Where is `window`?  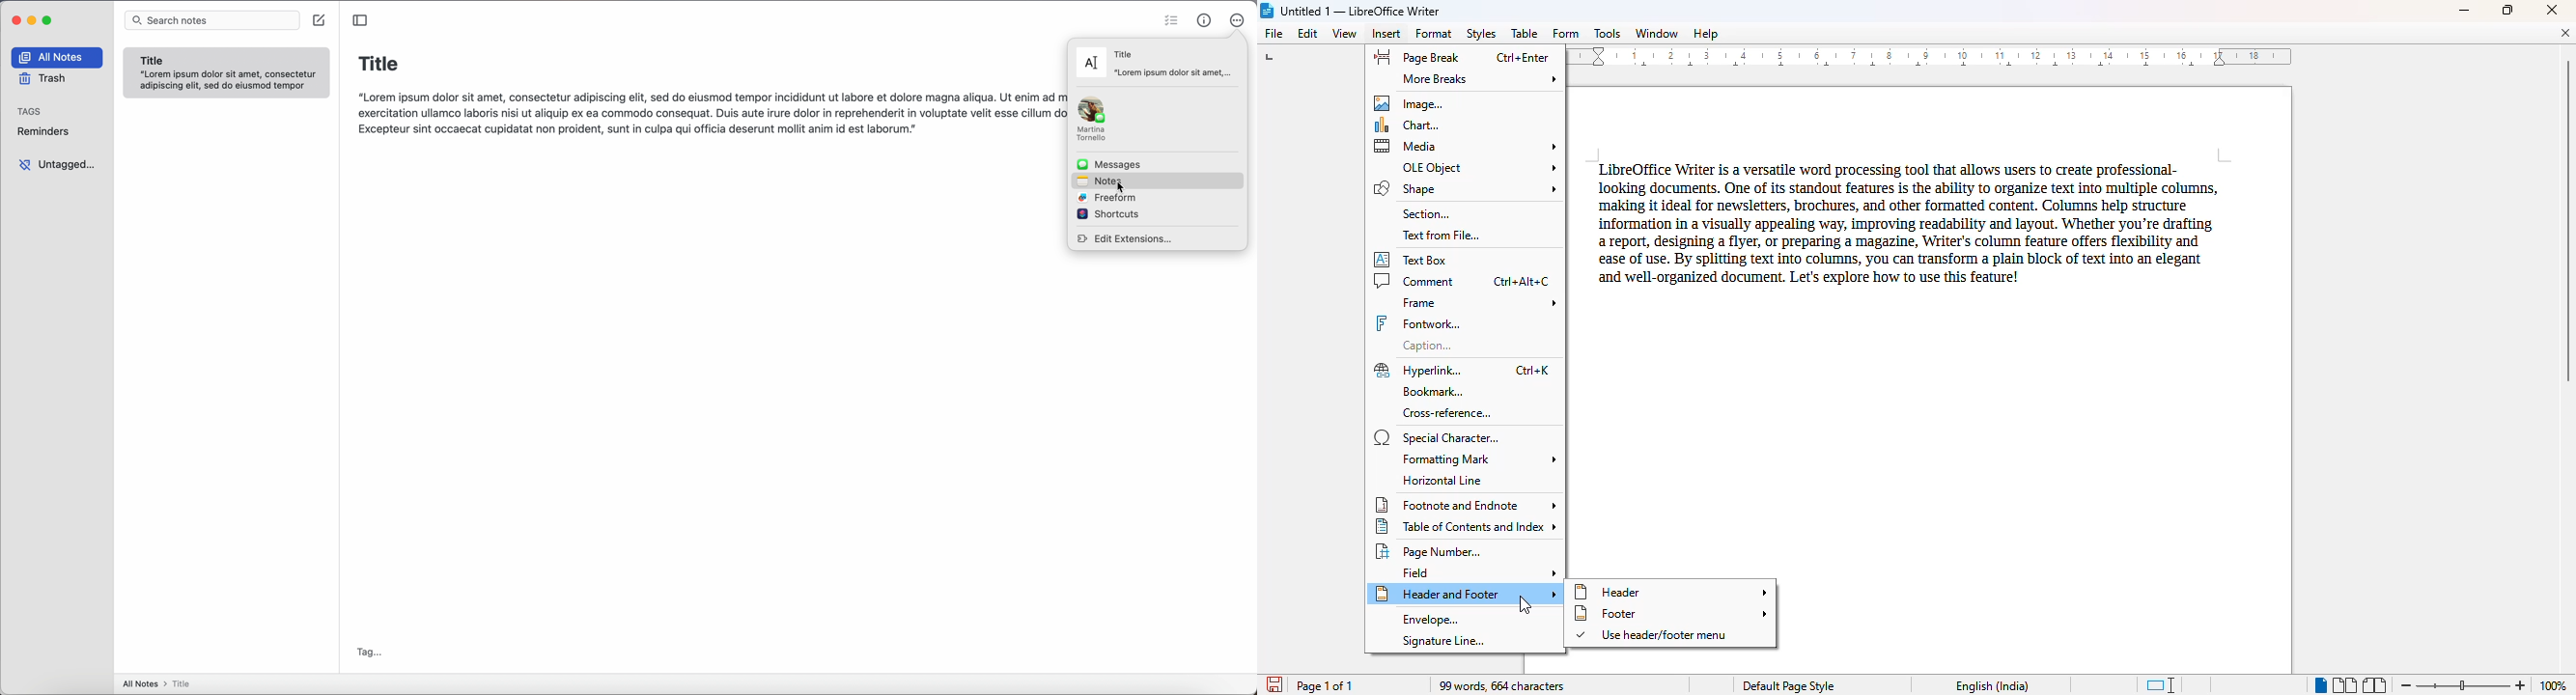 window is located at coordinates (1657, 33).